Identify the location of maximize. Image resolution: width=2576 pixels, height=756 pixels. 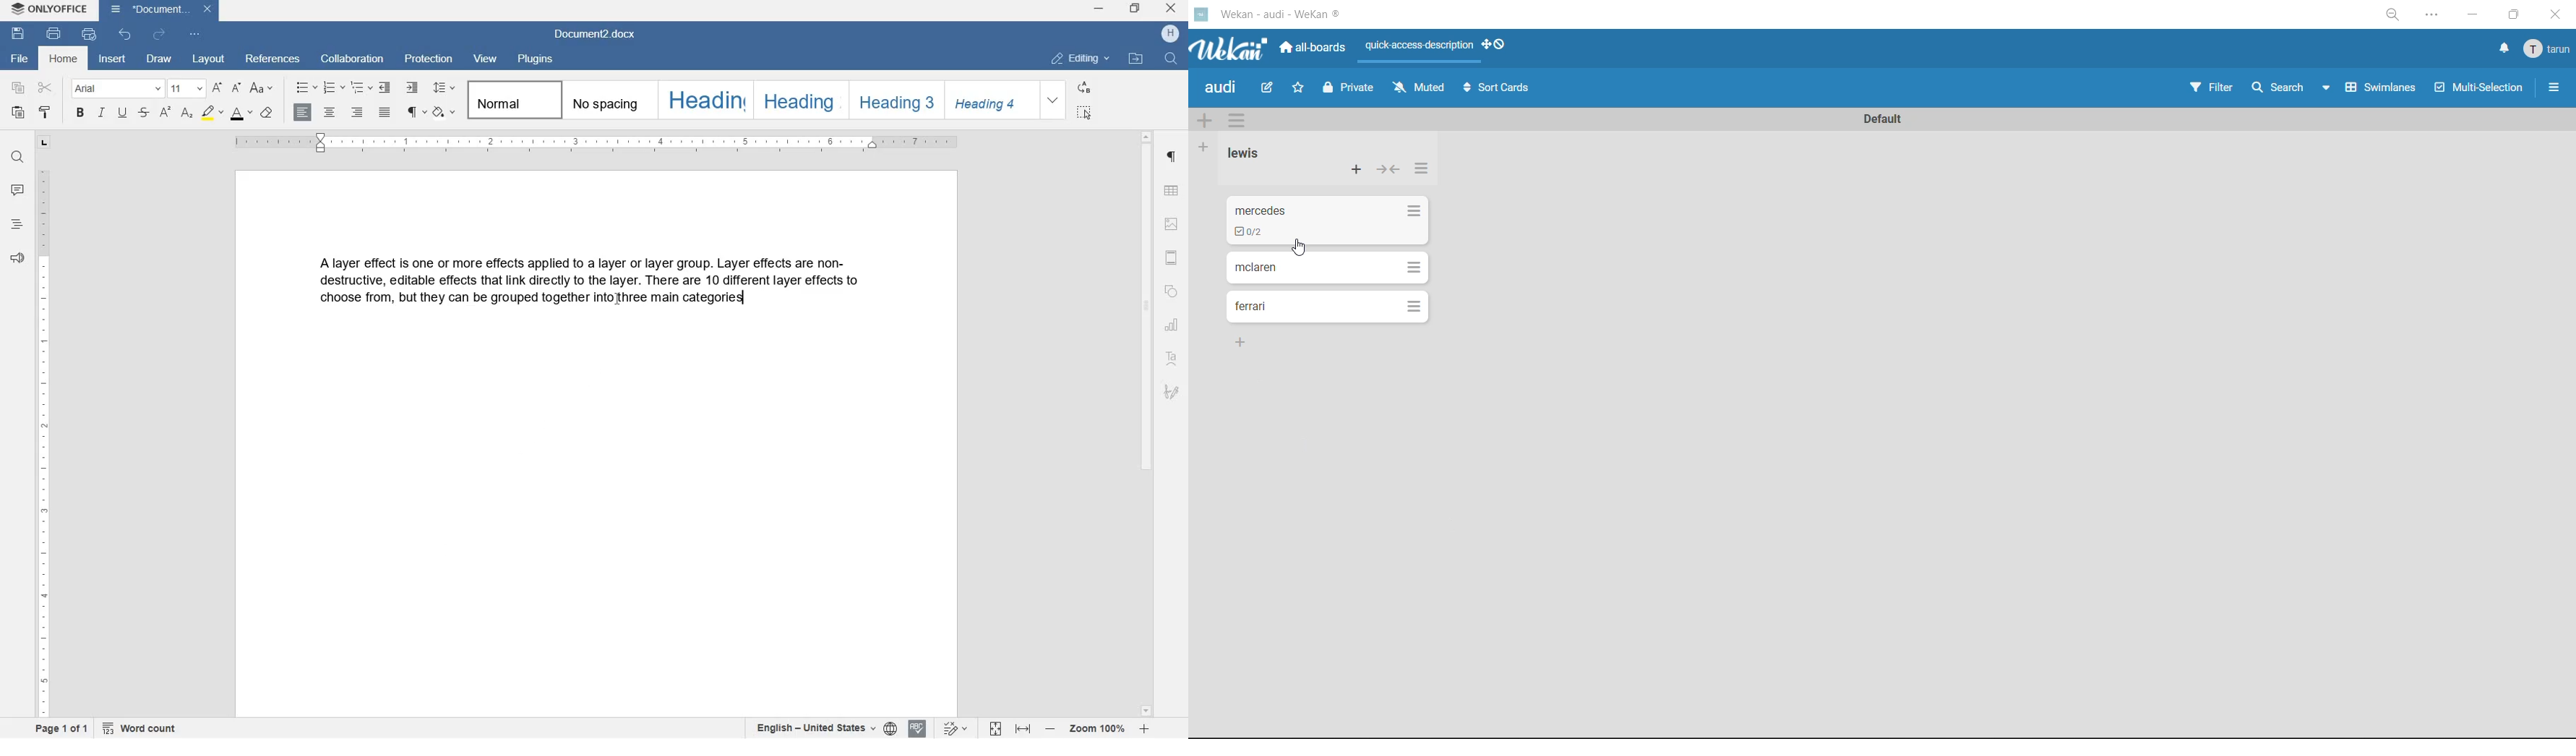
(2514, 16).